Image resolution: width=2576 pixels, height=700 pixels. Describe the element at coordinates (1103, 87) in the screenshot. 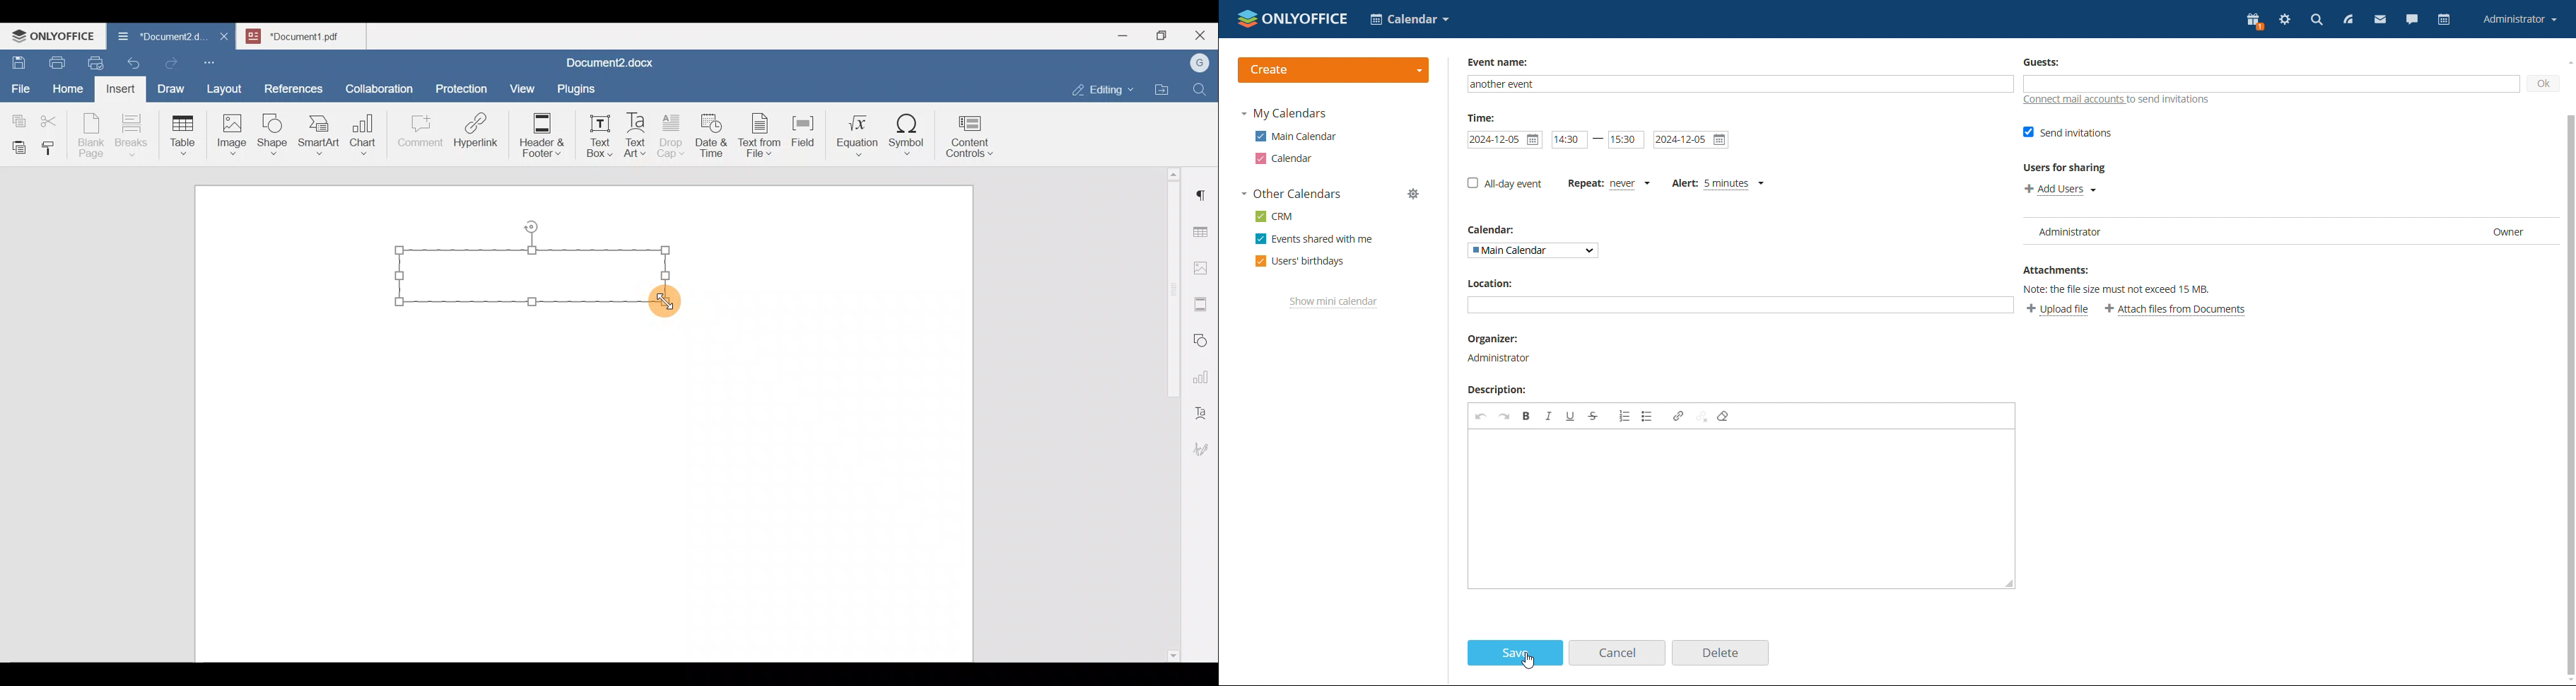

I see `Editing mode` at that location.